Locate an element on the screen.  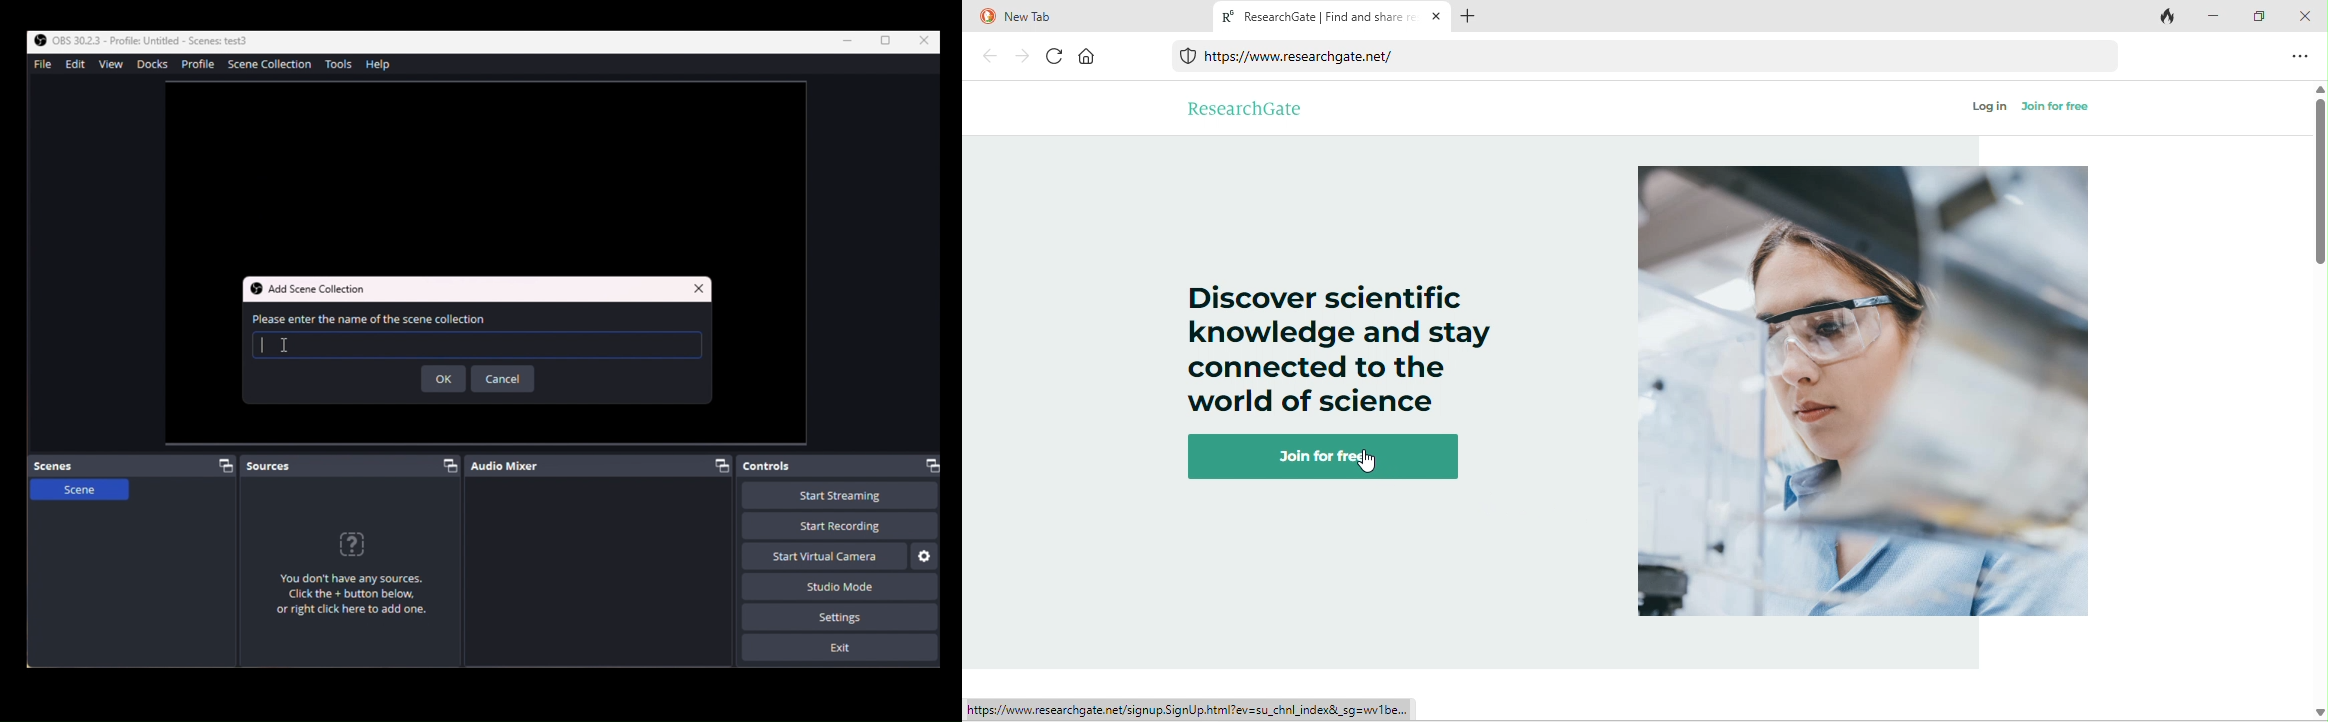
Cancel is located at coordinates (503, 379).